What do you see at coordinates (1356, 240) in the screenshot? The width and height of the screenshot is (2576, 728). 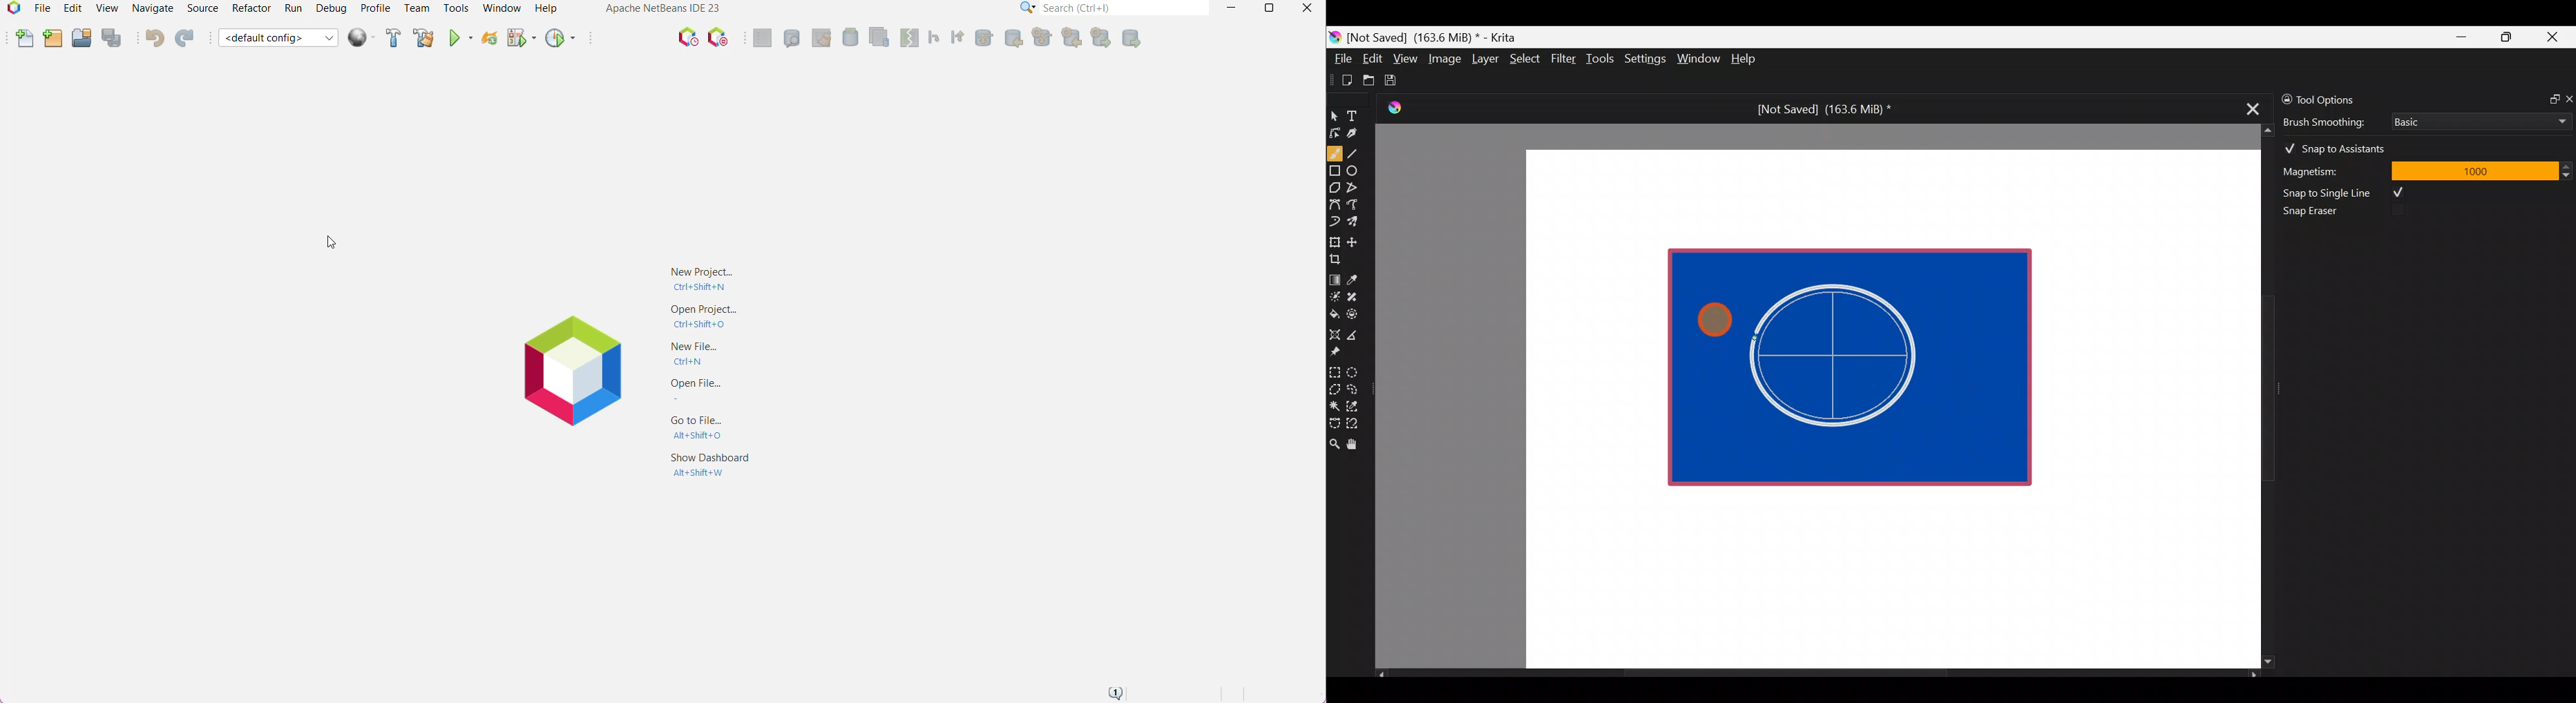 I see `Move a layer` at bounding box center [1356, 240].